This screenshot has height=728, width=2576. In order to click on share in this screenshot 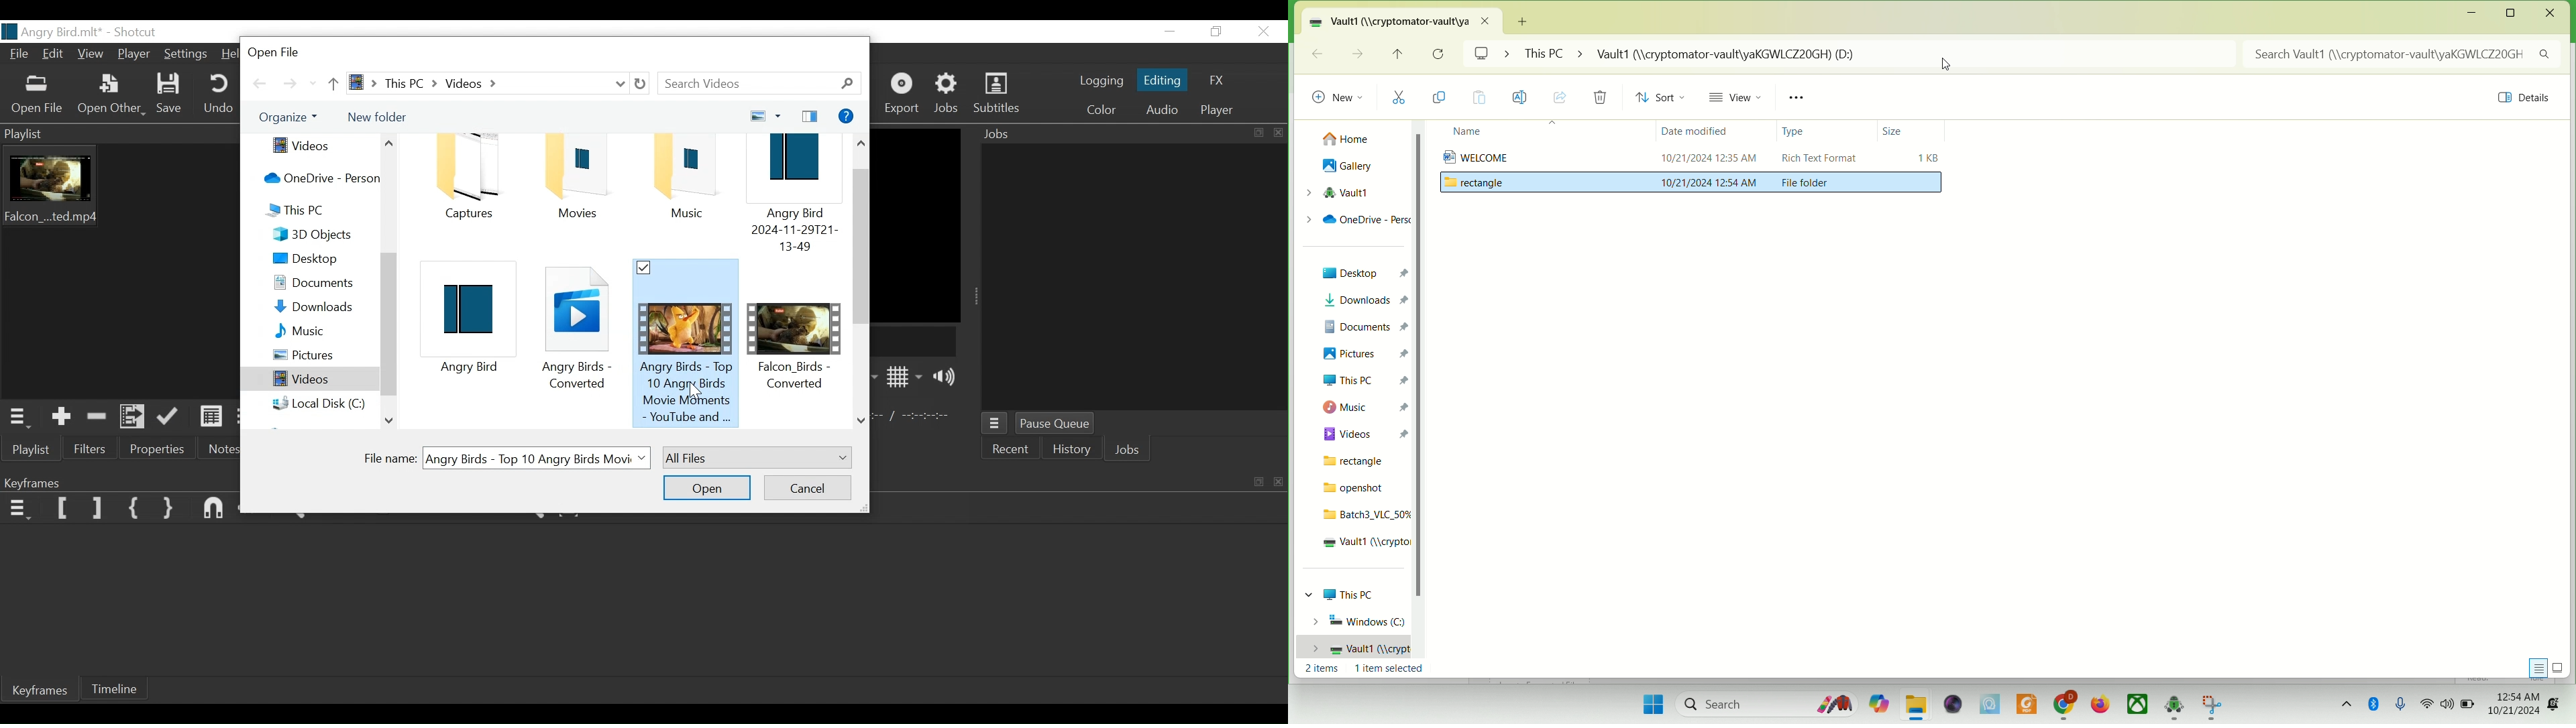, I will do `click(1560, 96)`.